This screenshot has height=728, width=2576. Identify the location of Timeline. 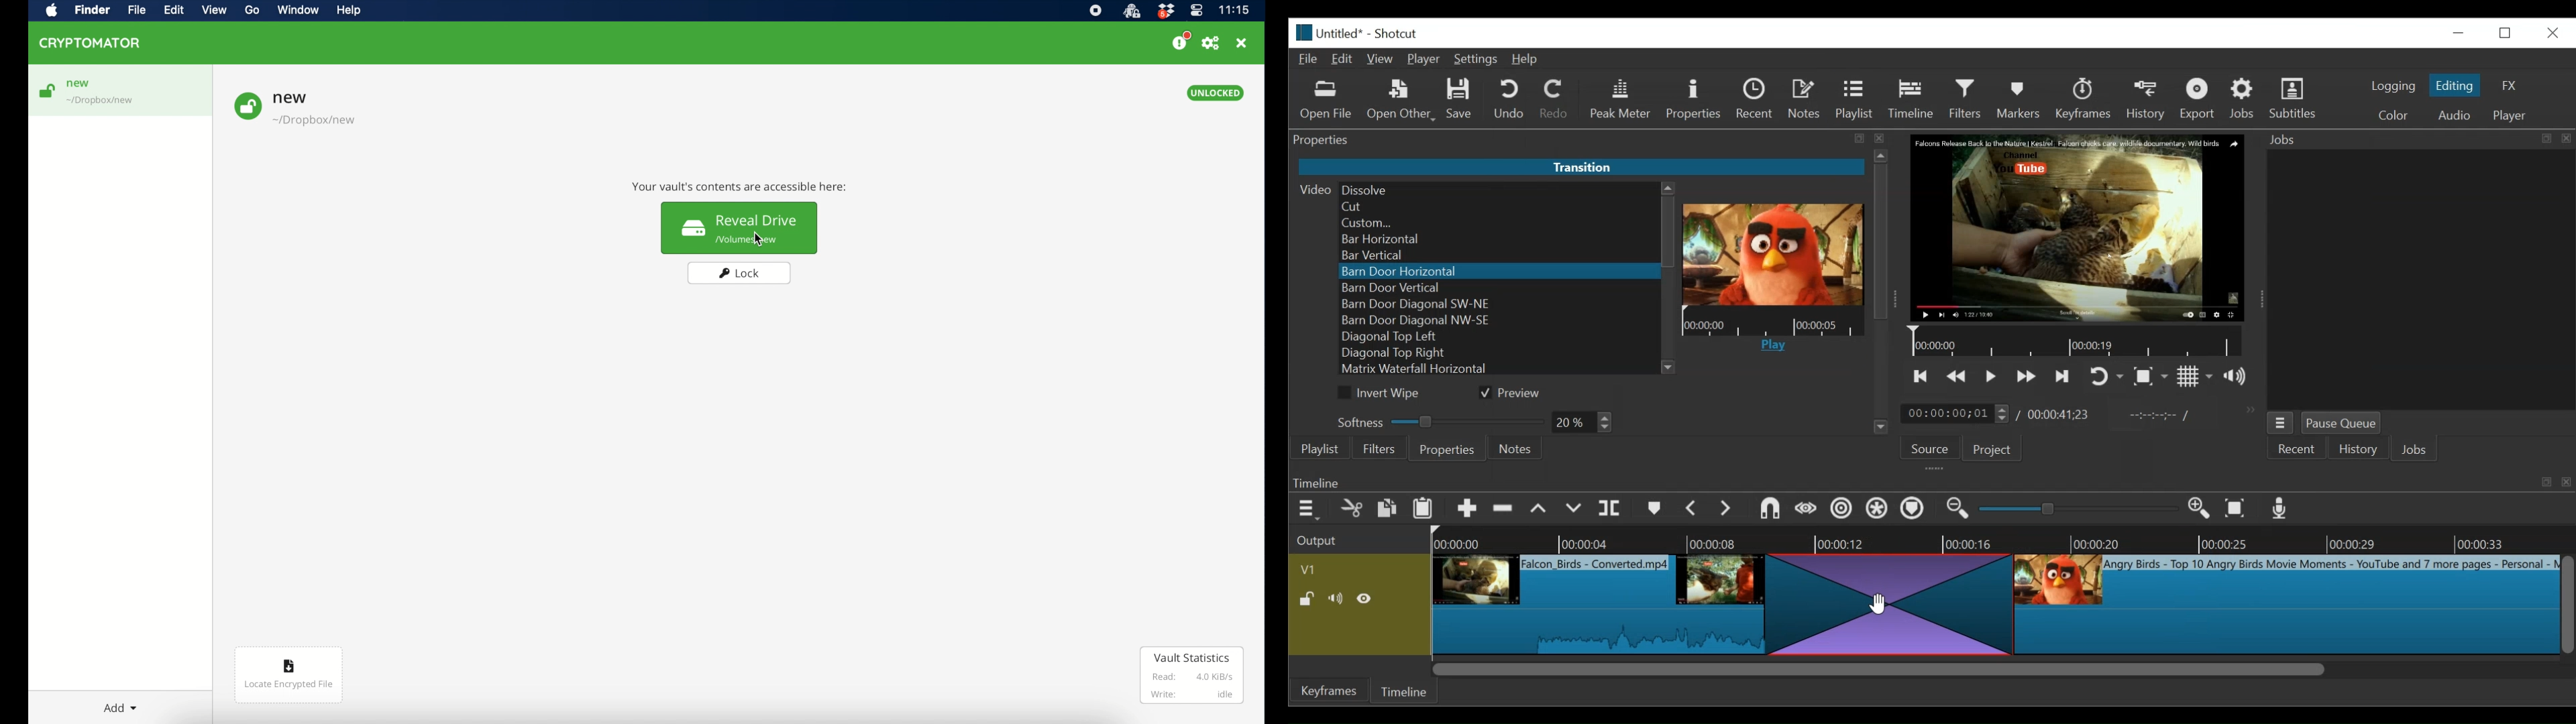
(1911, 99).